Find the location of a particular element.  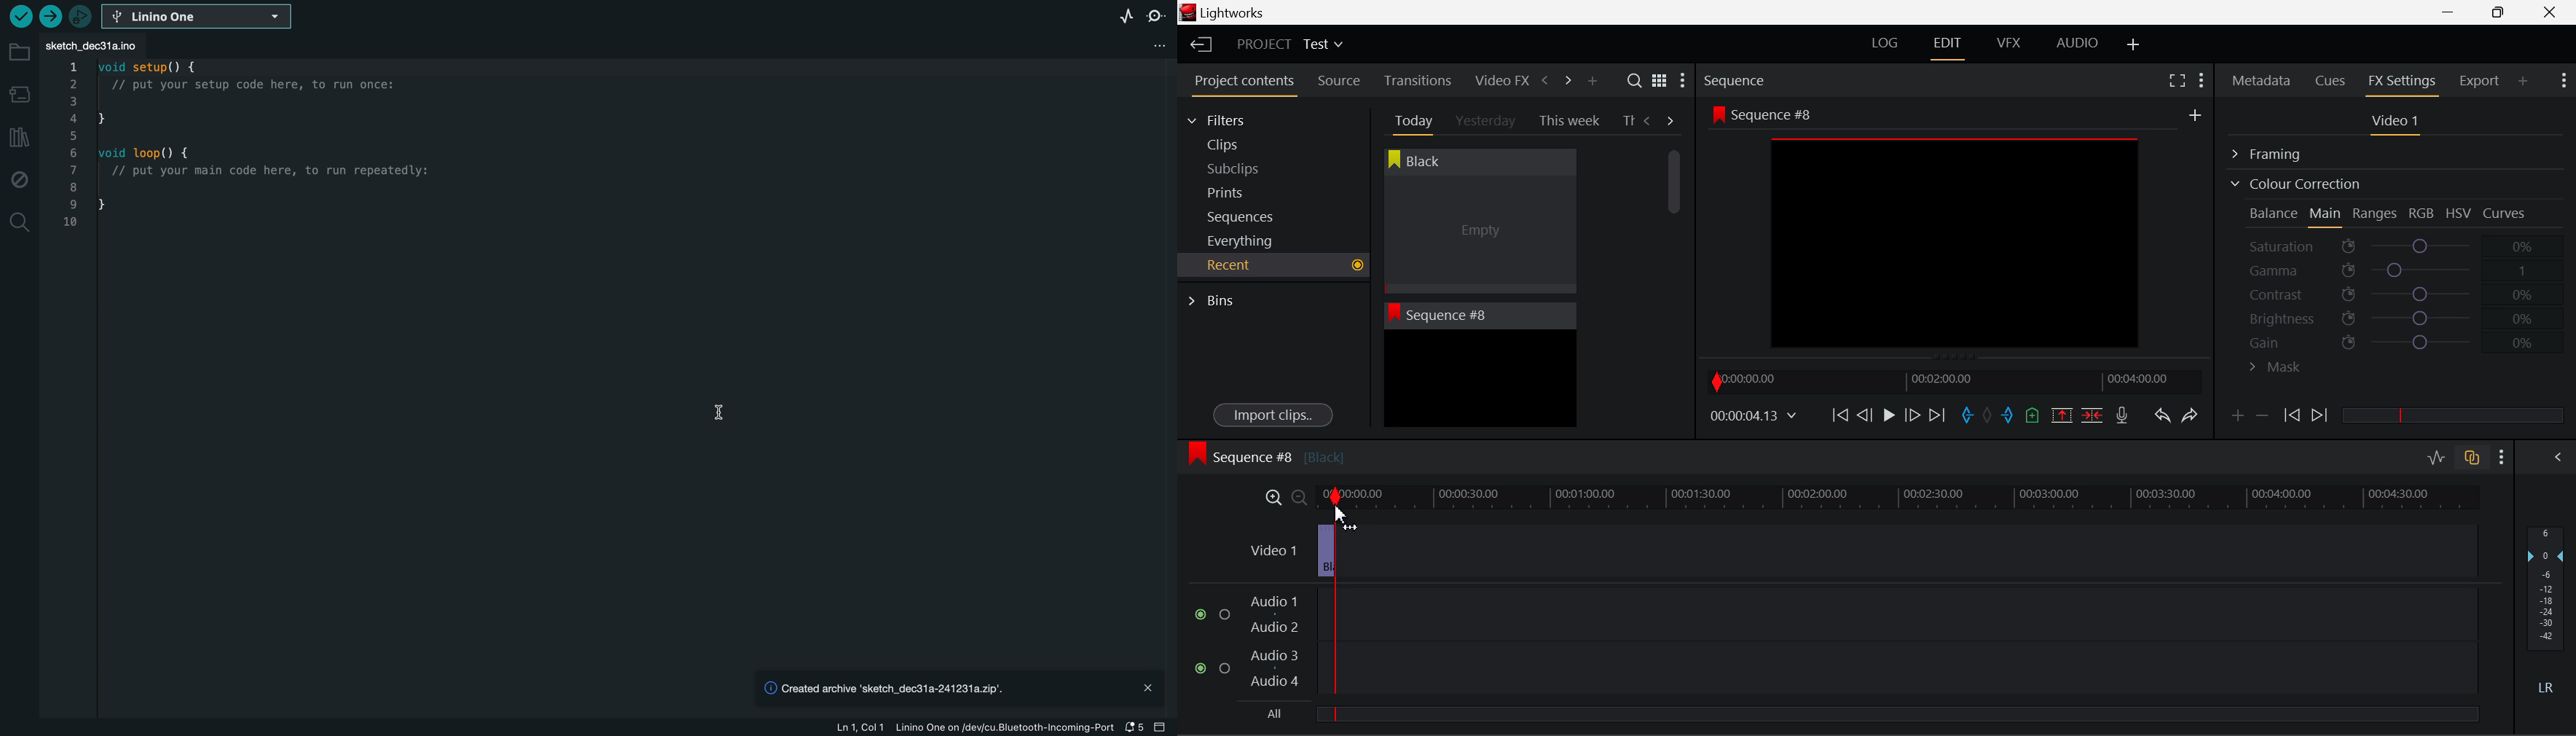

Import clips is located at coordinates (1273, 416).